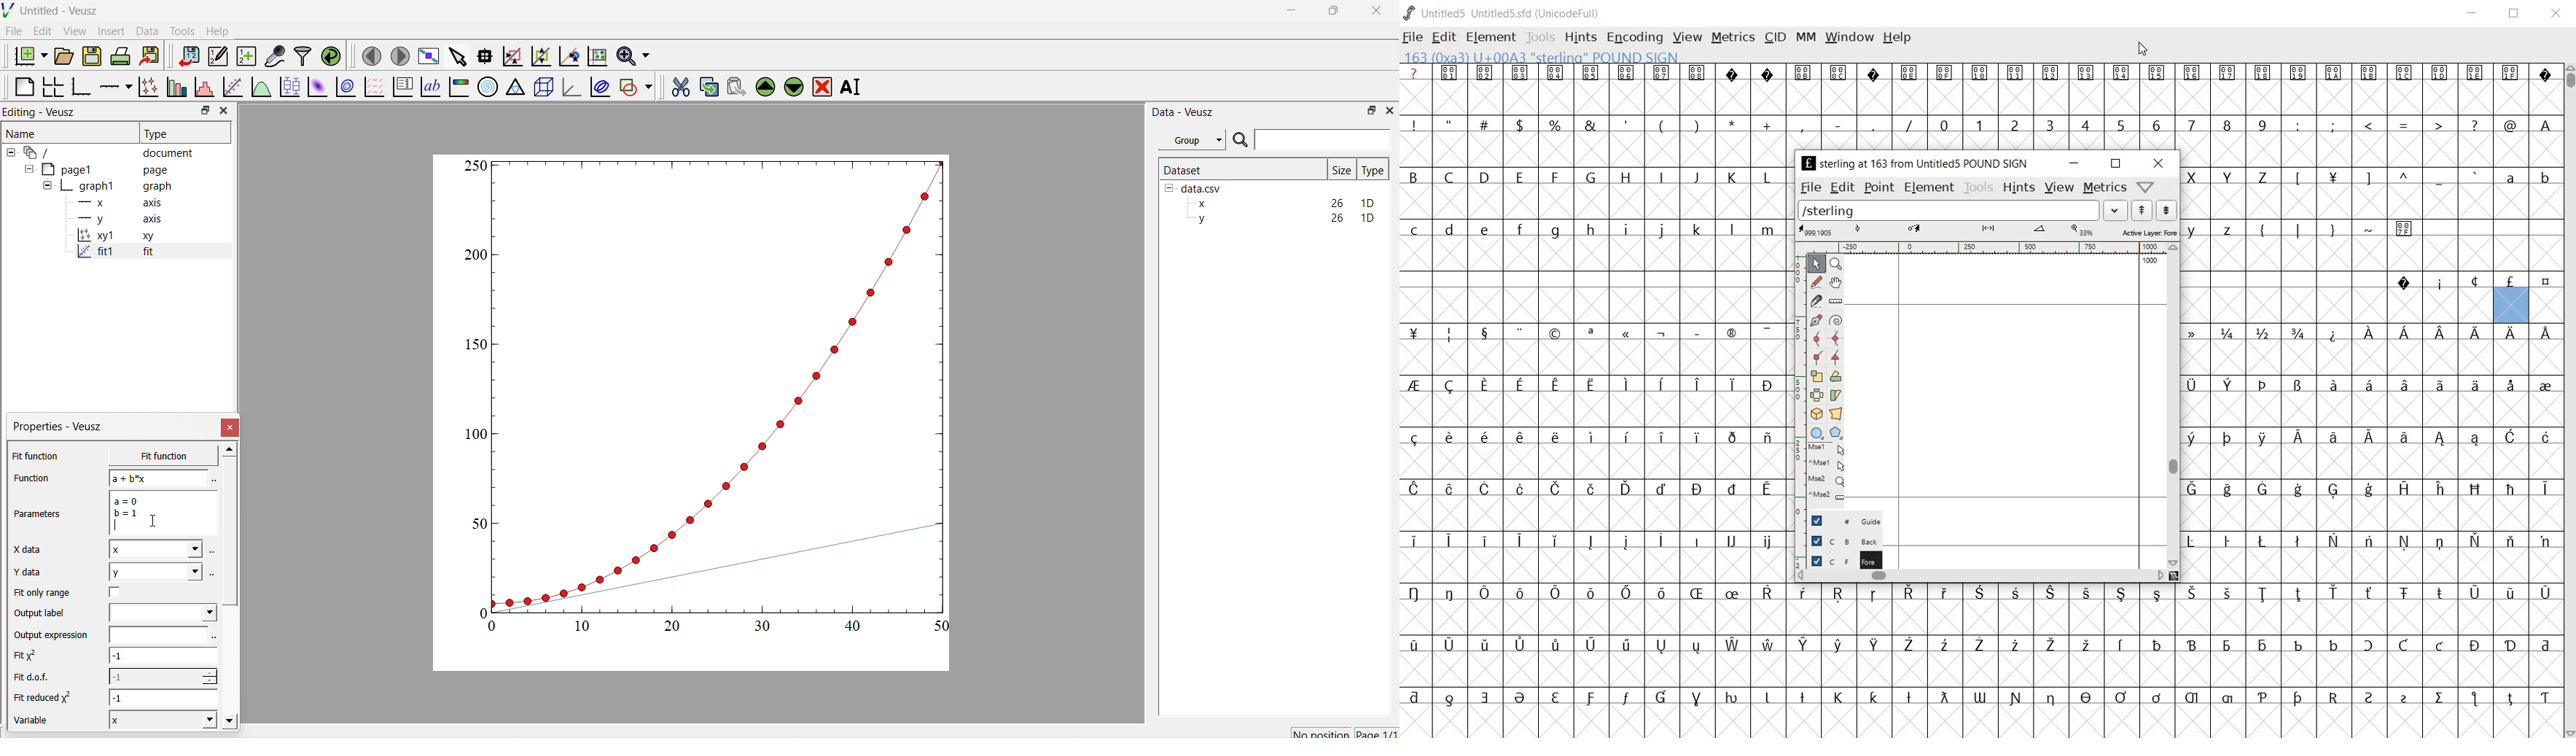 This screenshot has width=2576, height=756. I want to click on View, so click(74, 30).